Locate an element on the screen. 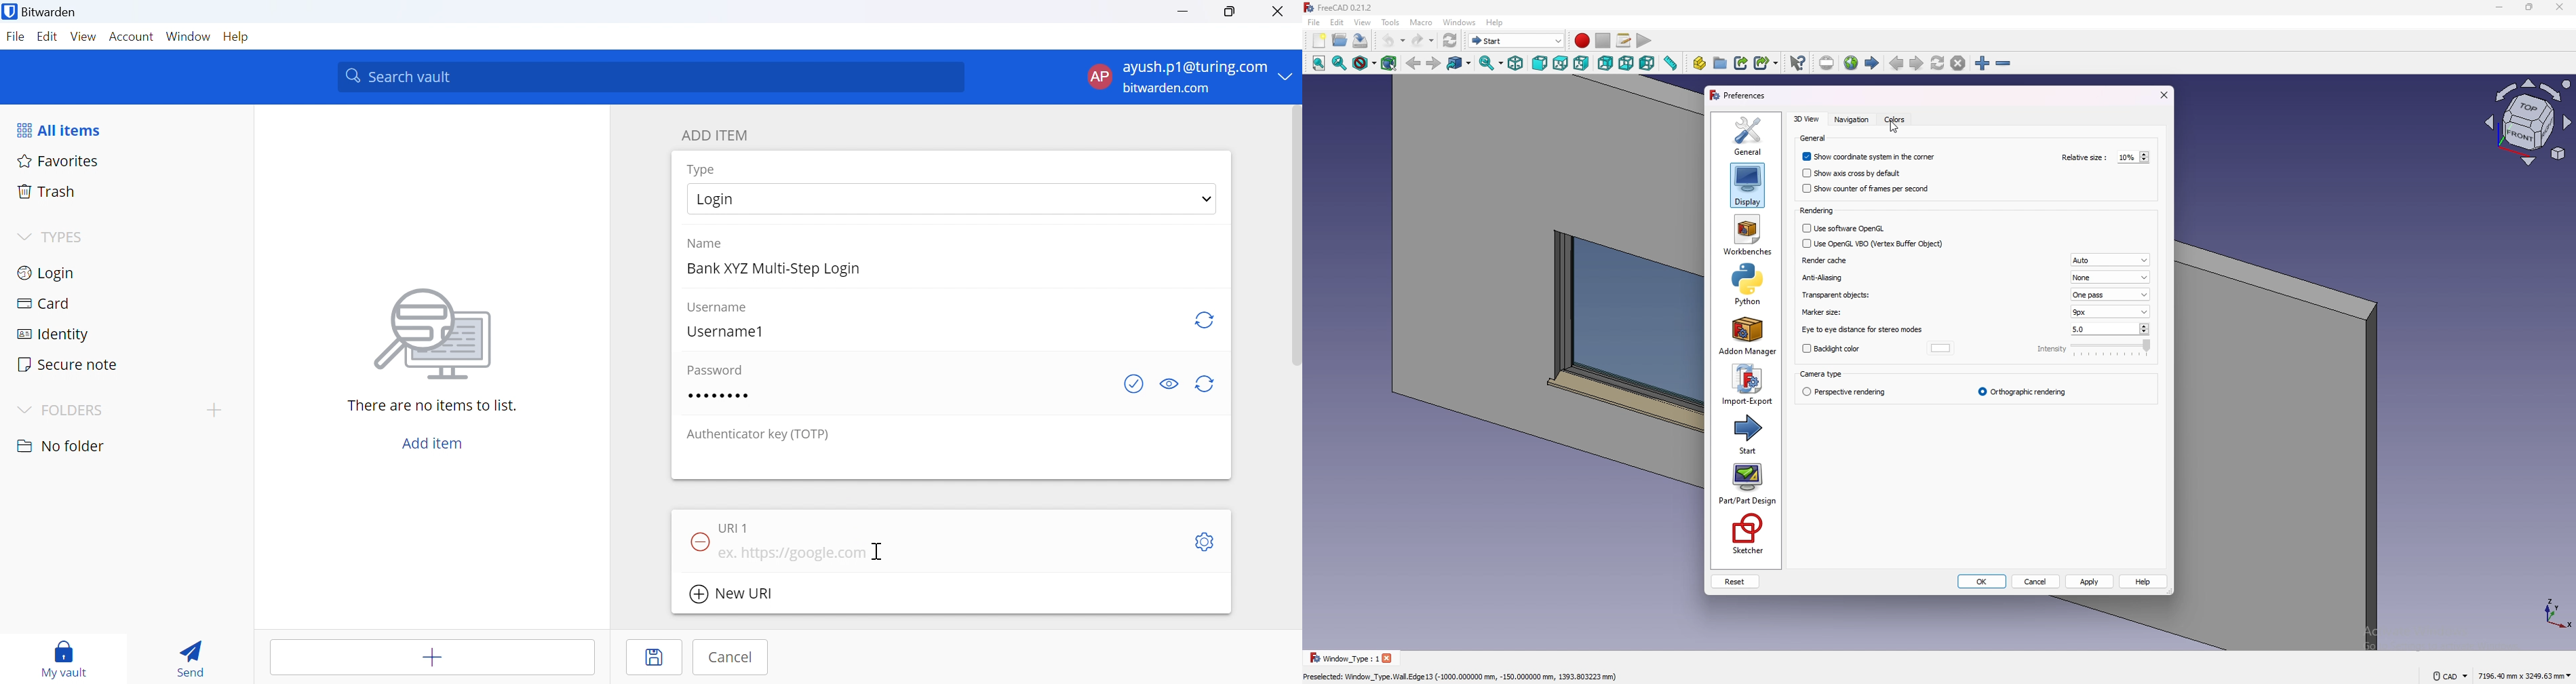 The image size is (2576, 700). general is located at coordinates (1749, 135).